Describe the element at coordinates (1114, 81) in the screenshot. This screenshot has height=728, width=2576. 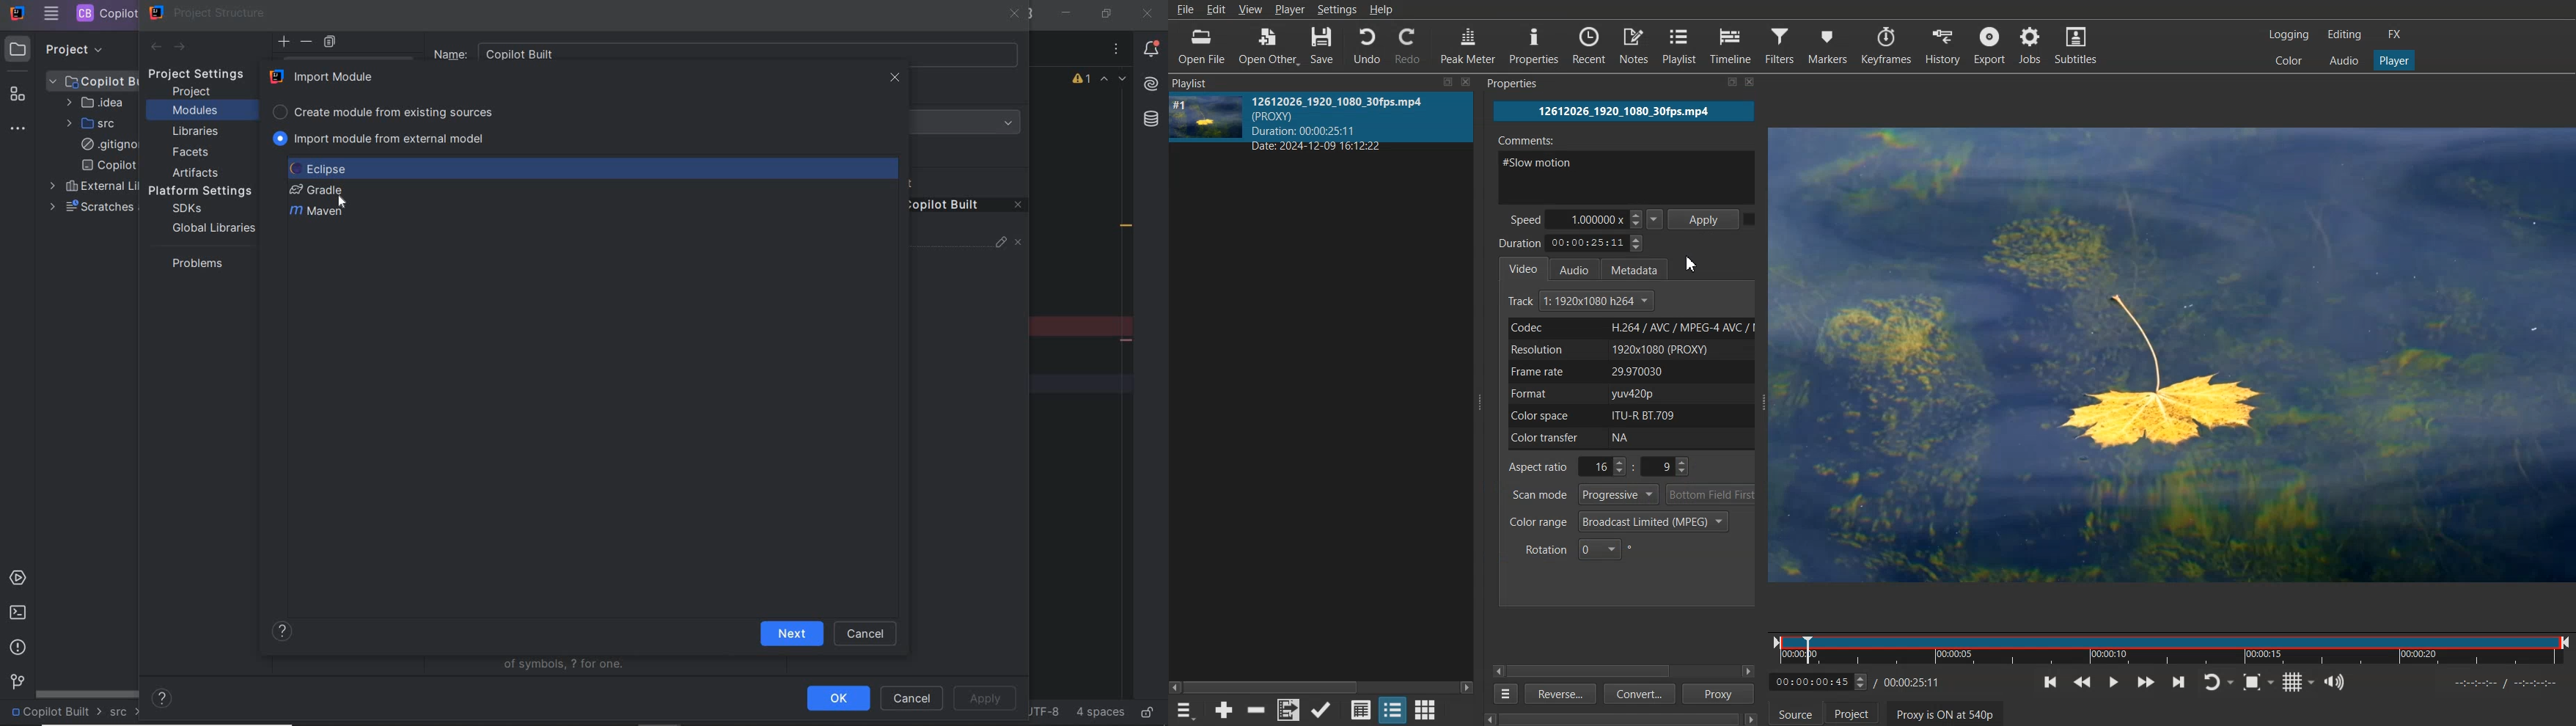
I see `highlighted errors` at that location.